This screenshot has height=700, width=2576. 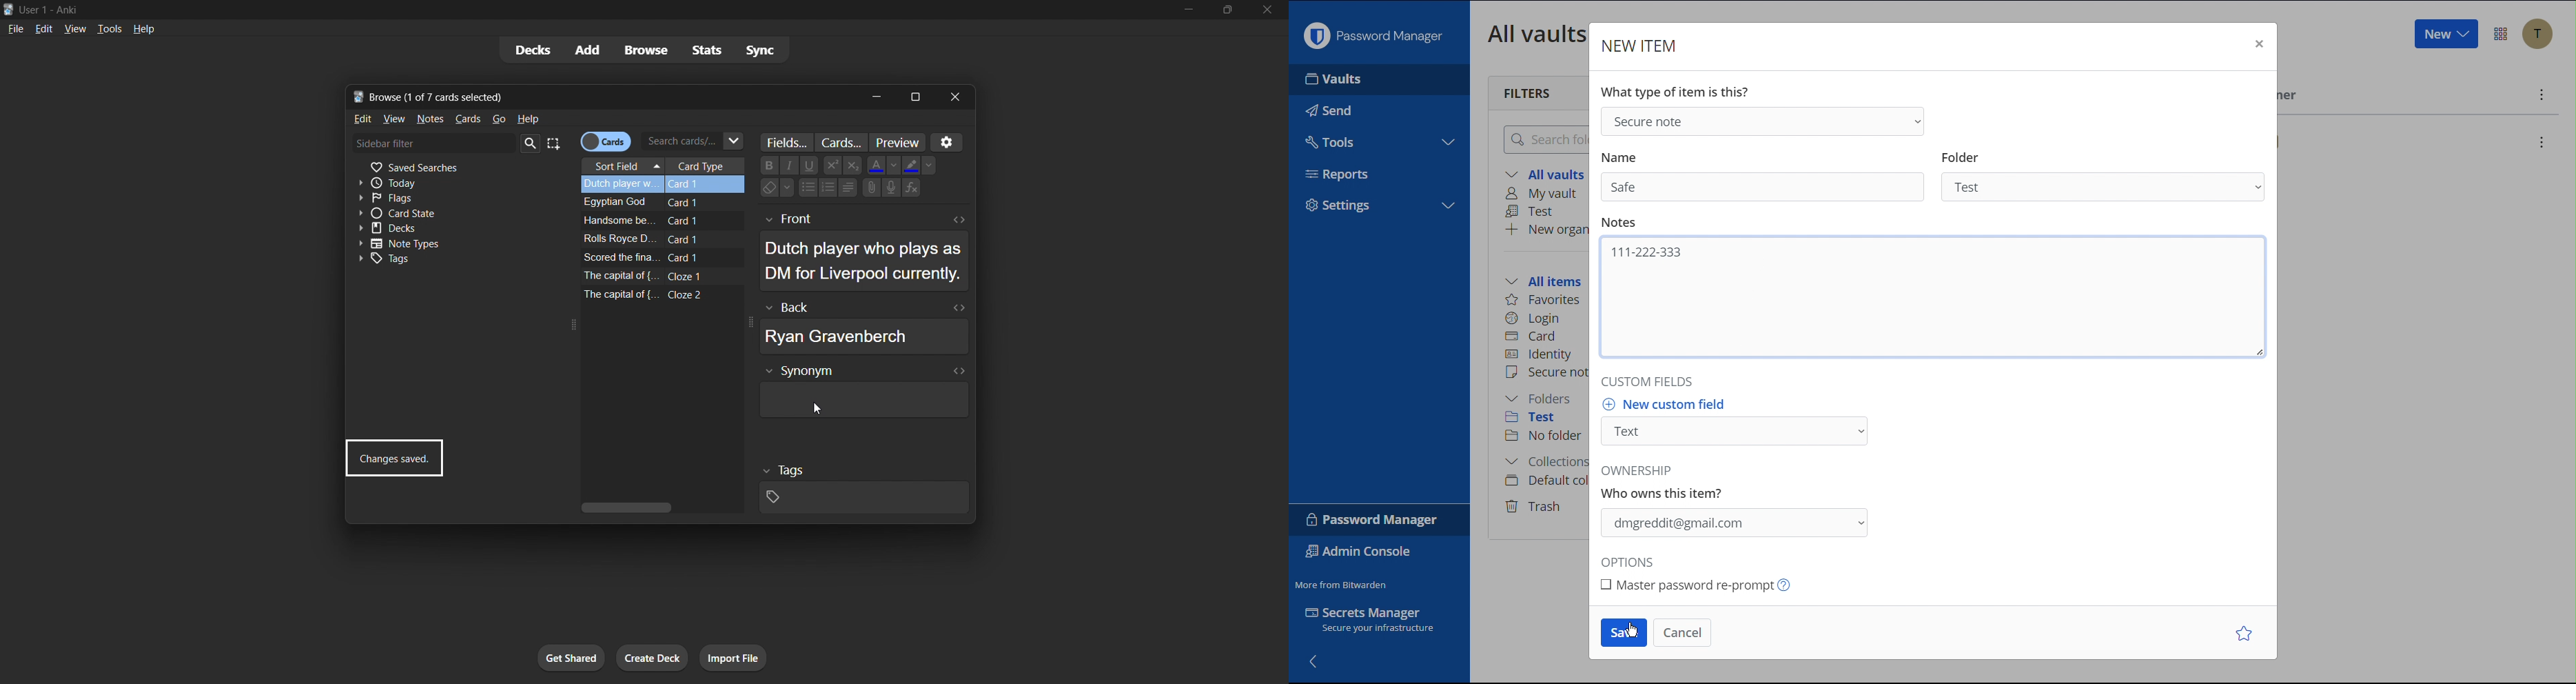 What do you see at coordinates (1674, 92) in the screenshot?
I see `What type of item is this` at bounding box center [1674, 92].